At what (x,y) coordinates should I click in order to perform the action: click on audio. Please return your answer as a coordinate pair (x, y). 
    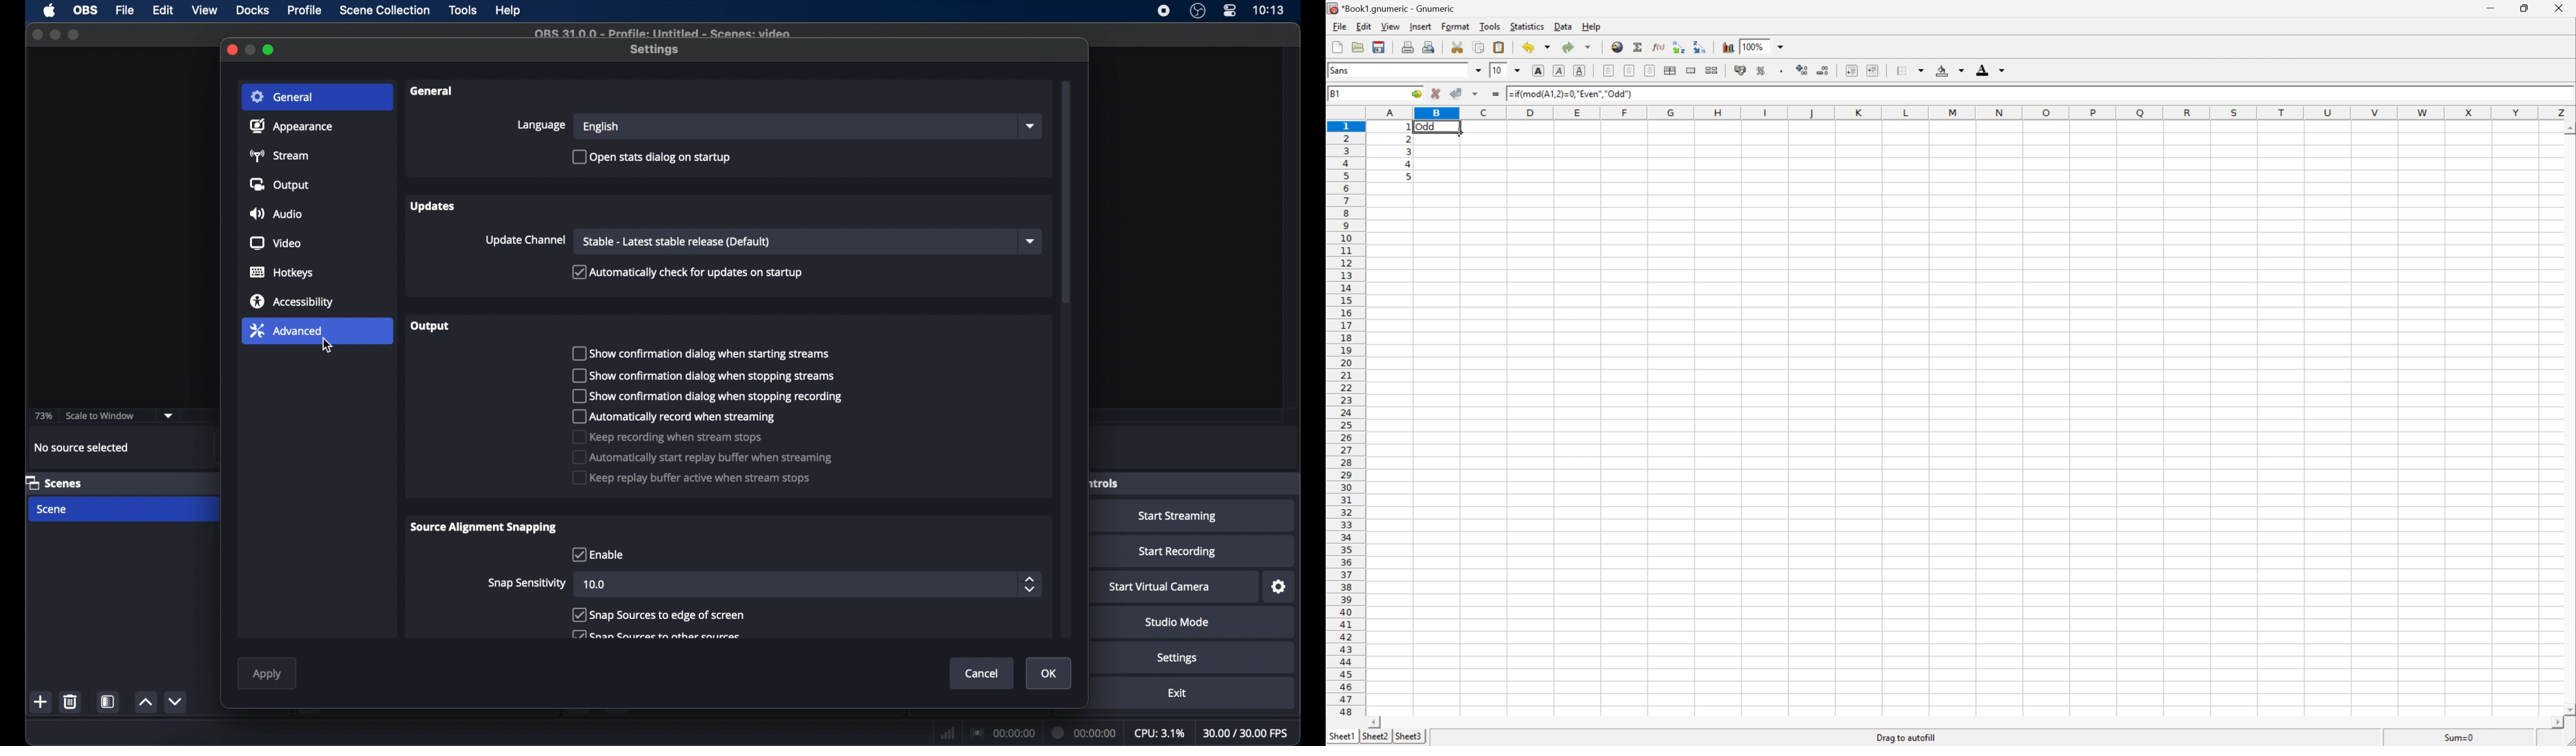
    Looking at the image, I should click on (275, 215).